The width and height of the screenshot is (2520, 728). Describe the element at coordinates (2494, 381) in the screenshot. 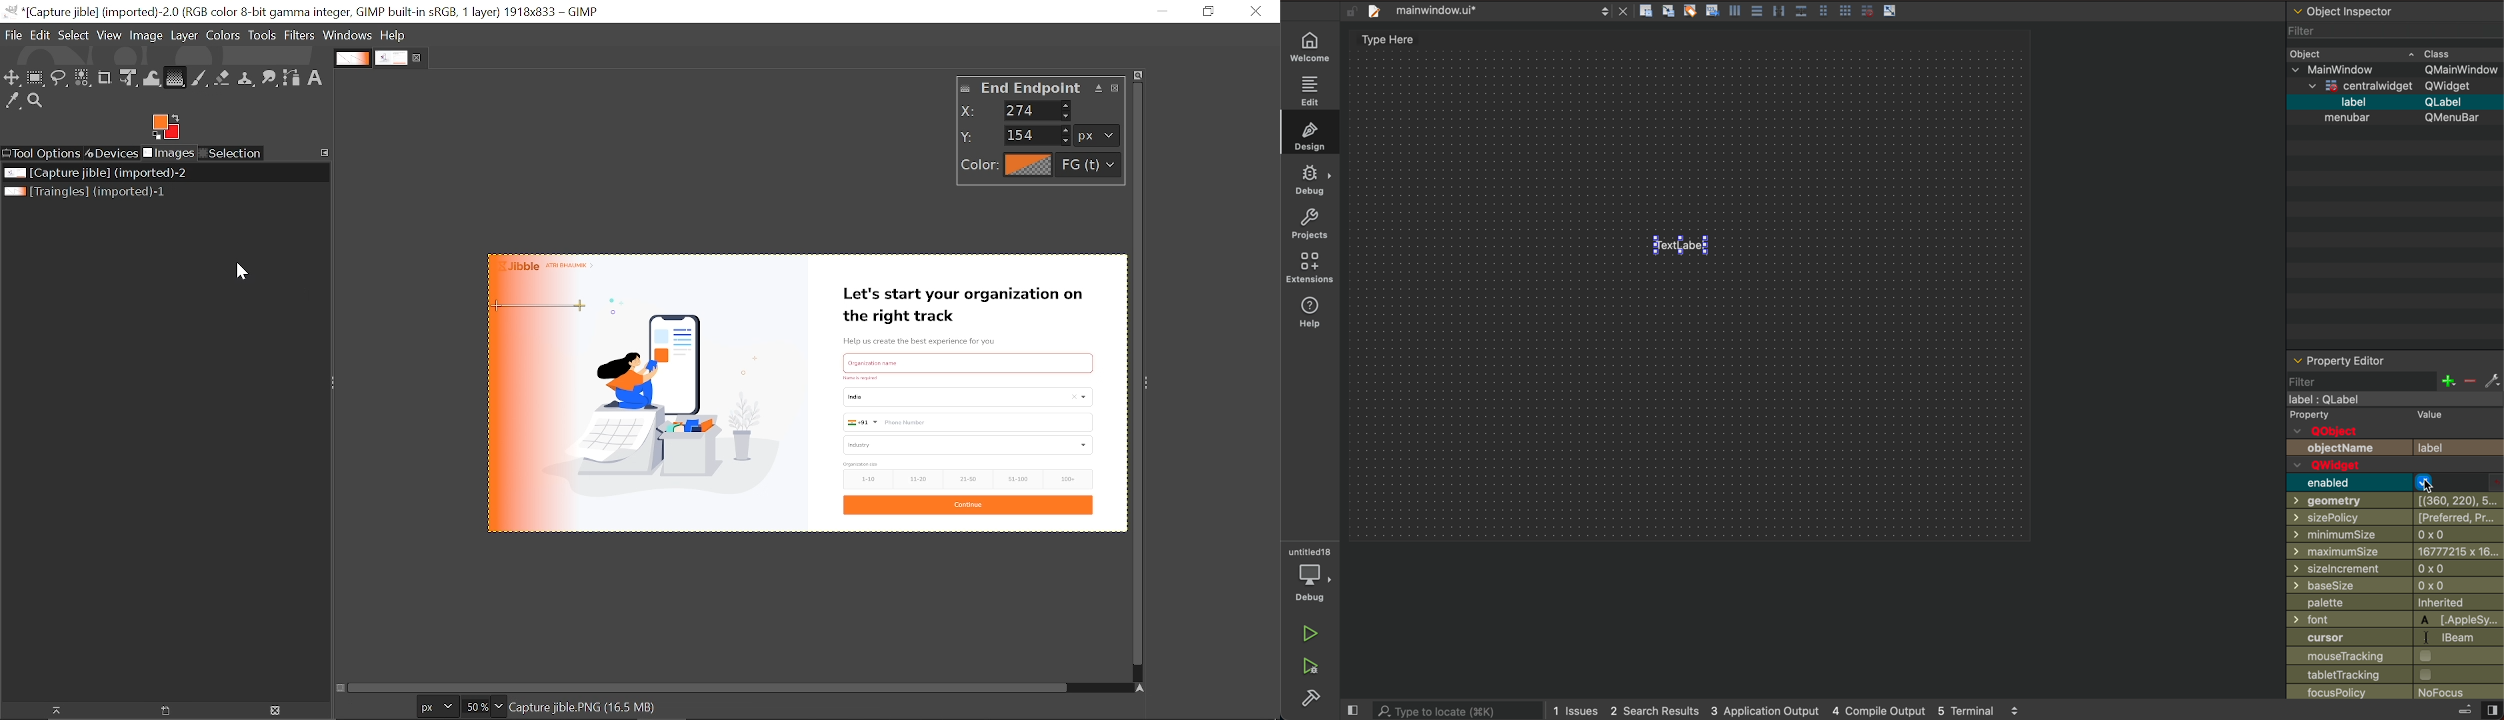

I see `fix` at that location.